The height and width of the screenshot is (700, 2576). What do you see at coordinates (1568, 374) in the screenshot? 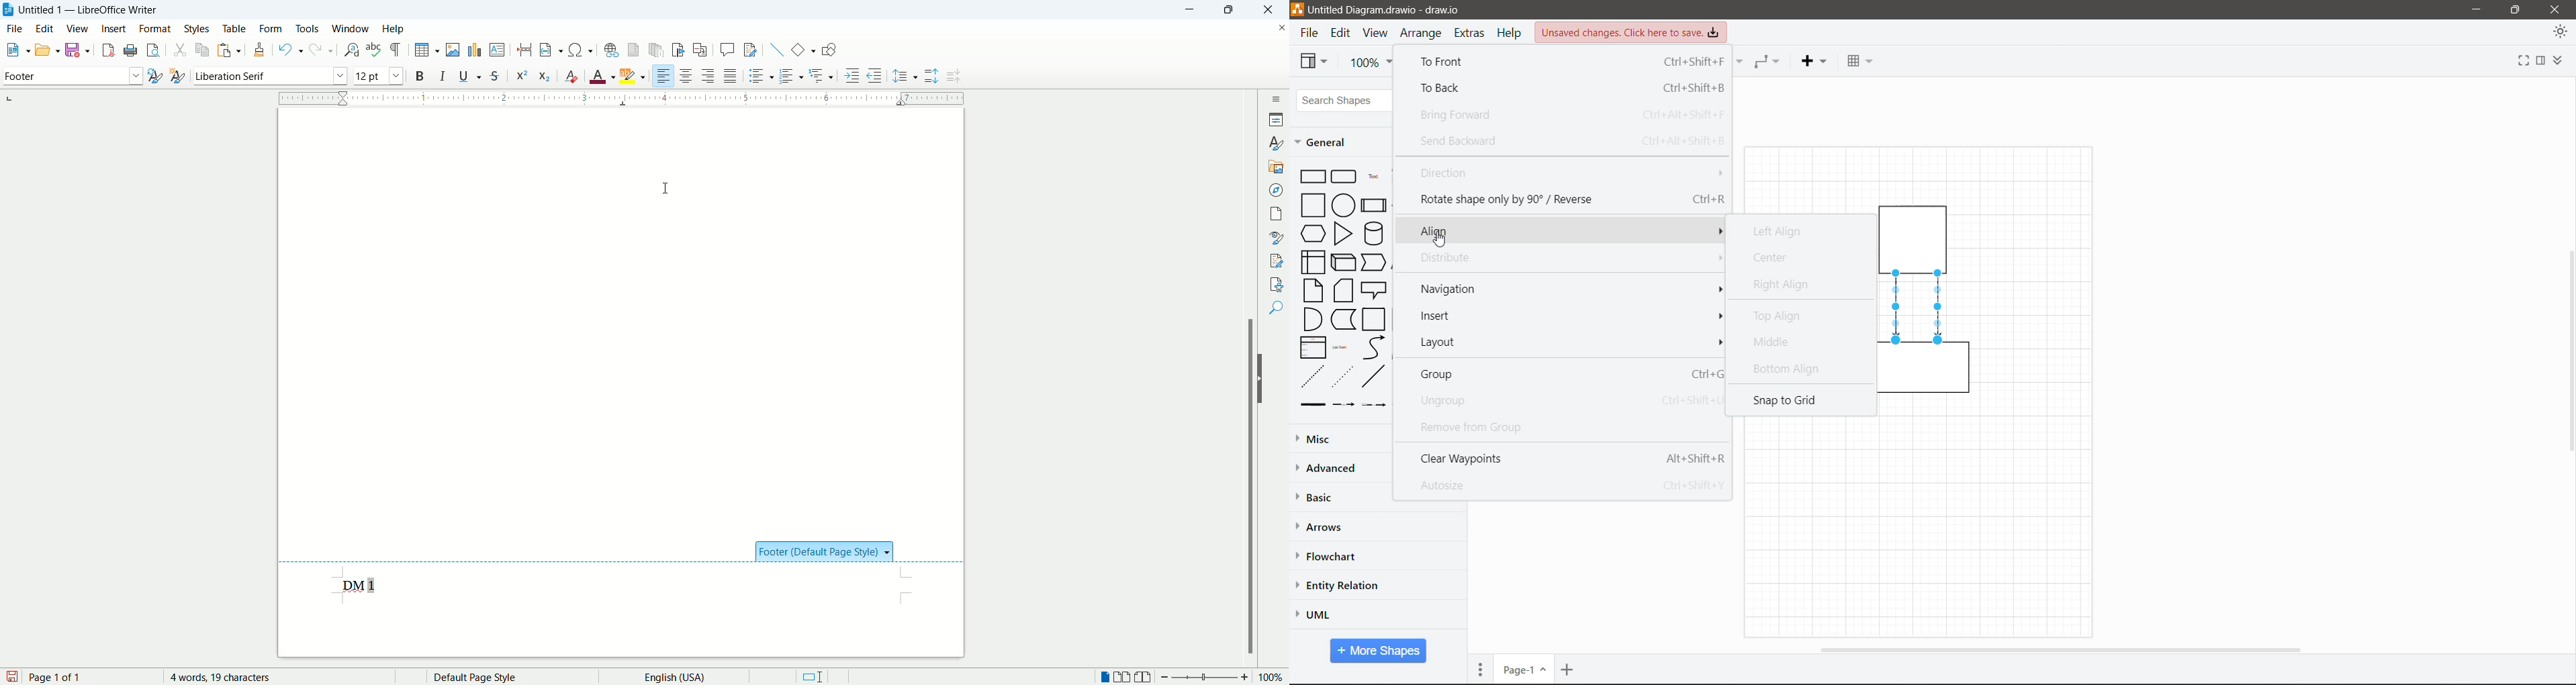
I see `Group` at bounding box center [1568, 374].